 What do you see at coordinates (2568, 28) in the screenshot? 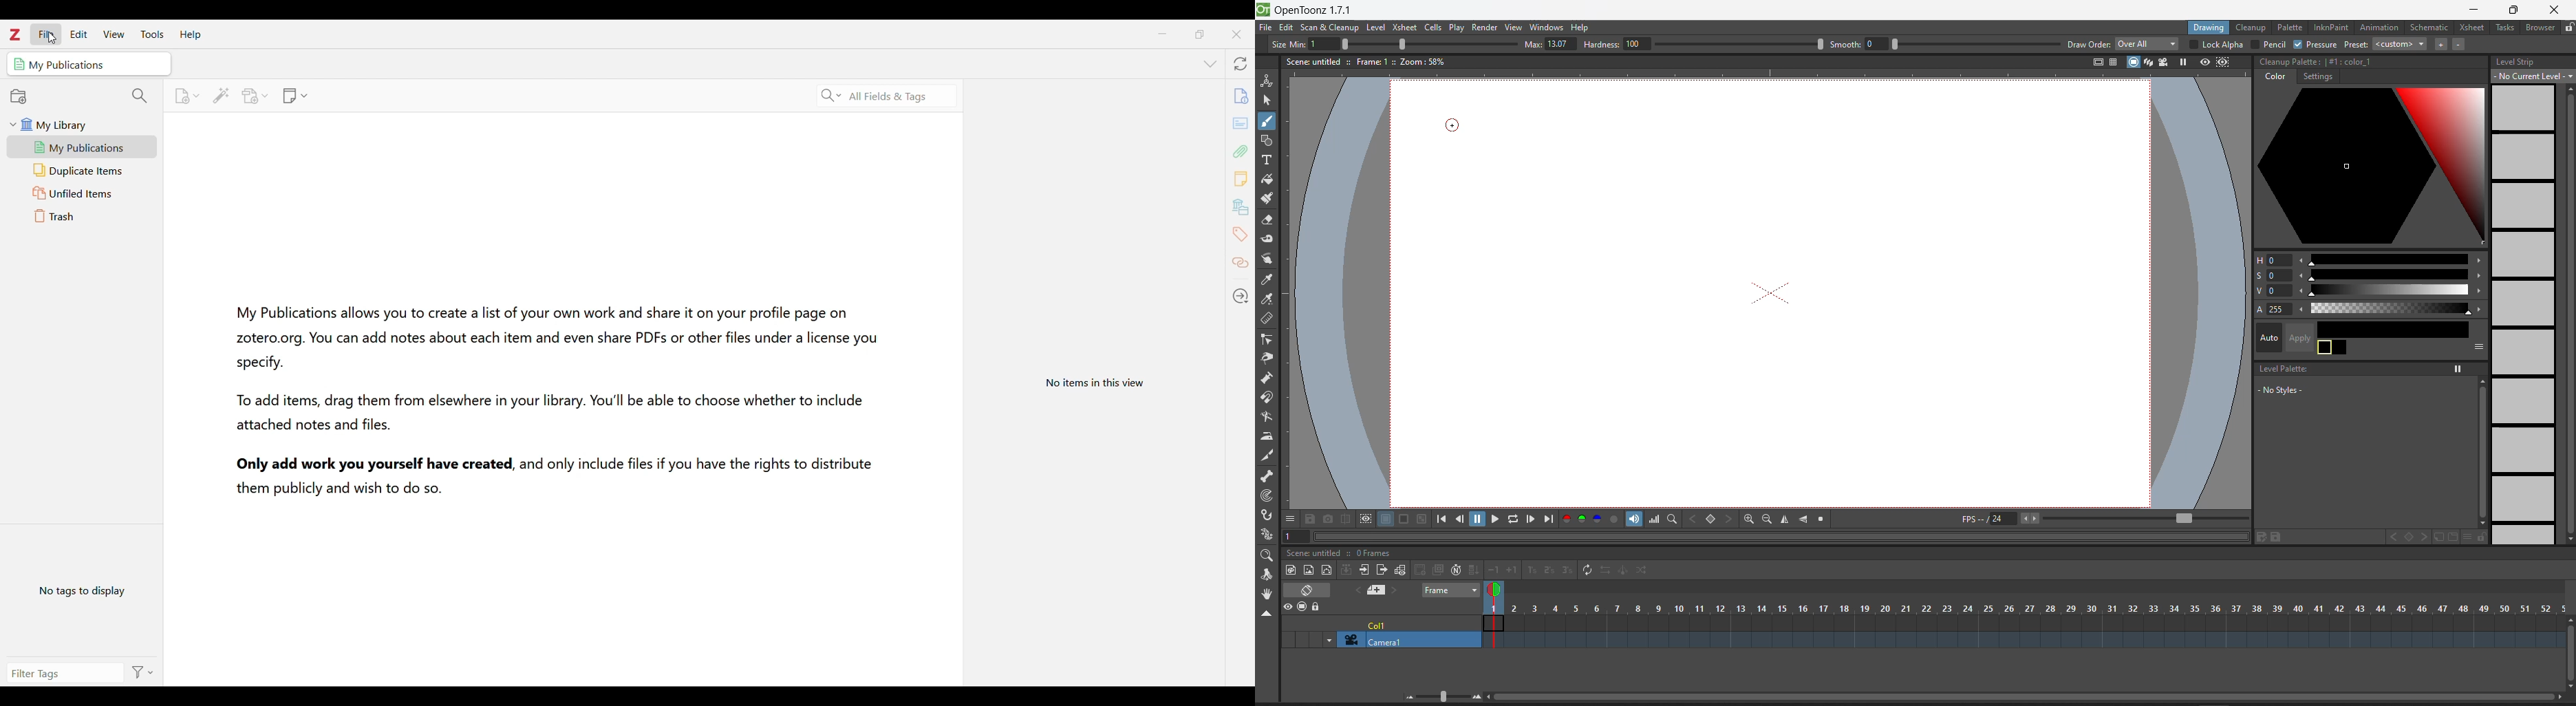
I see `lock rooms tab` at bounding box center [2568, 28].